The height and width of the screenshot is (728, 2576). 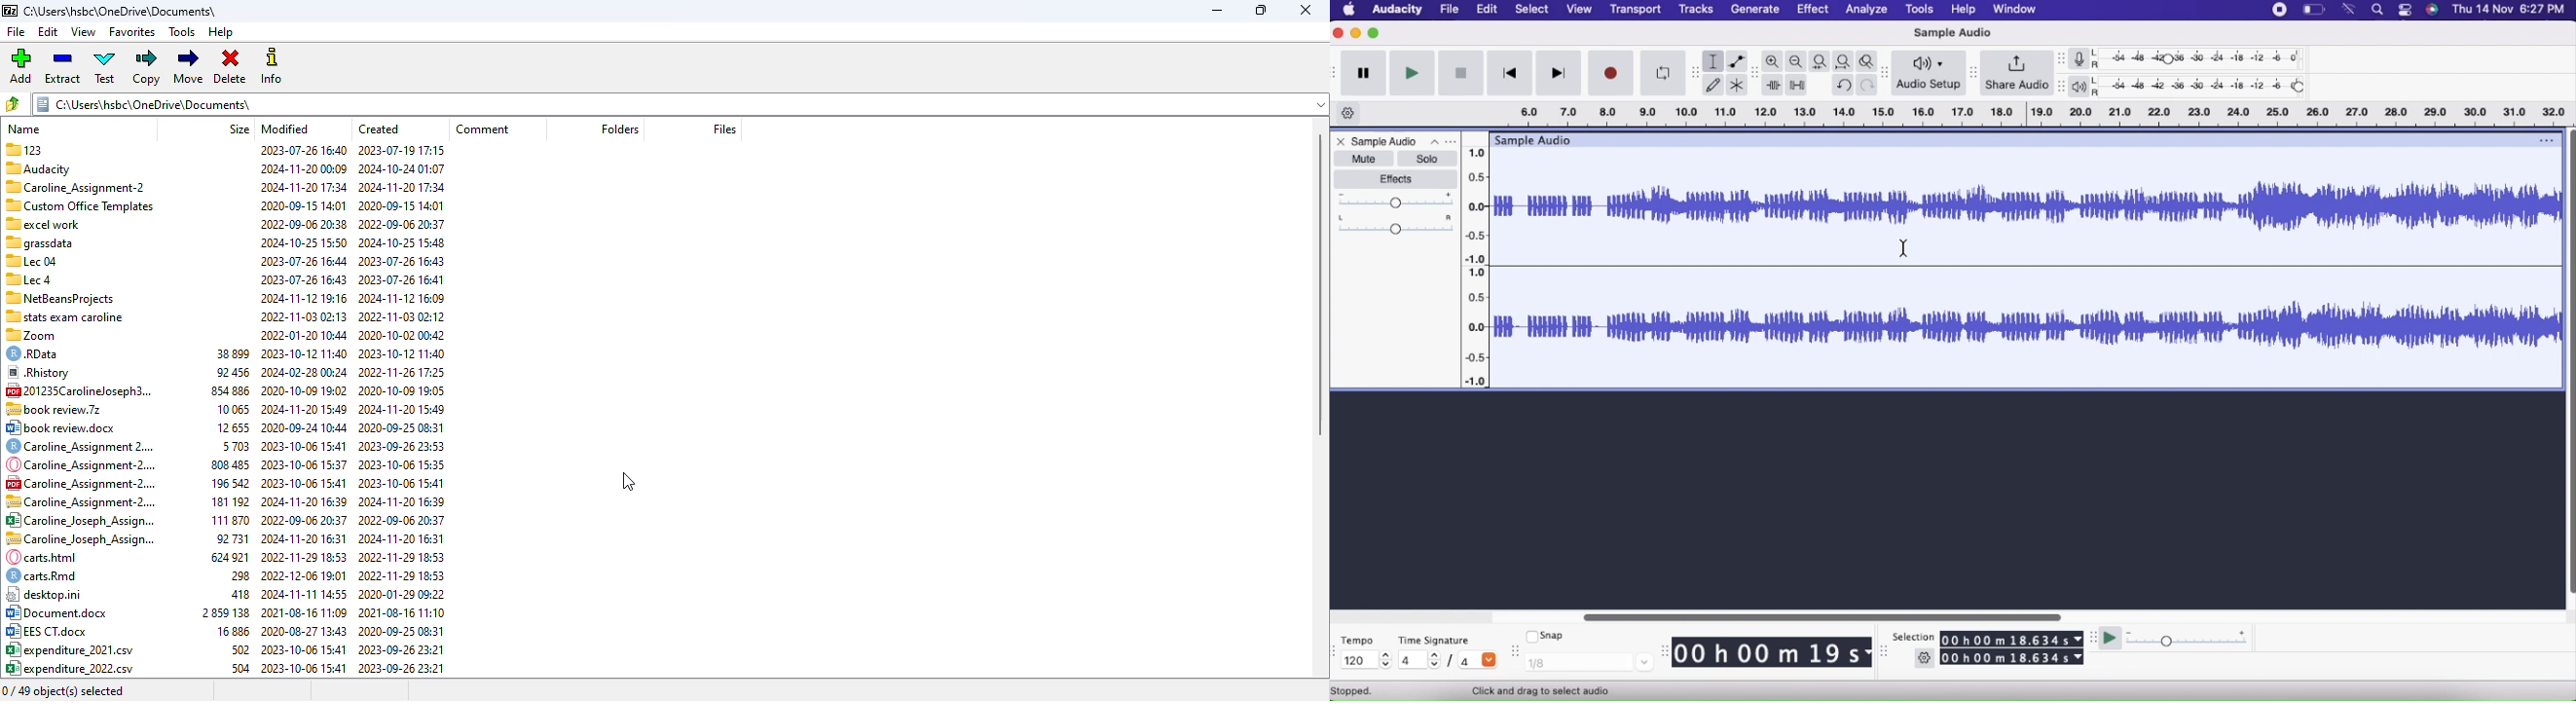 What do you see at coordinates (1558, 73) in the screenshot?
I see `Skip to end` at bounding box center [1558, 73].